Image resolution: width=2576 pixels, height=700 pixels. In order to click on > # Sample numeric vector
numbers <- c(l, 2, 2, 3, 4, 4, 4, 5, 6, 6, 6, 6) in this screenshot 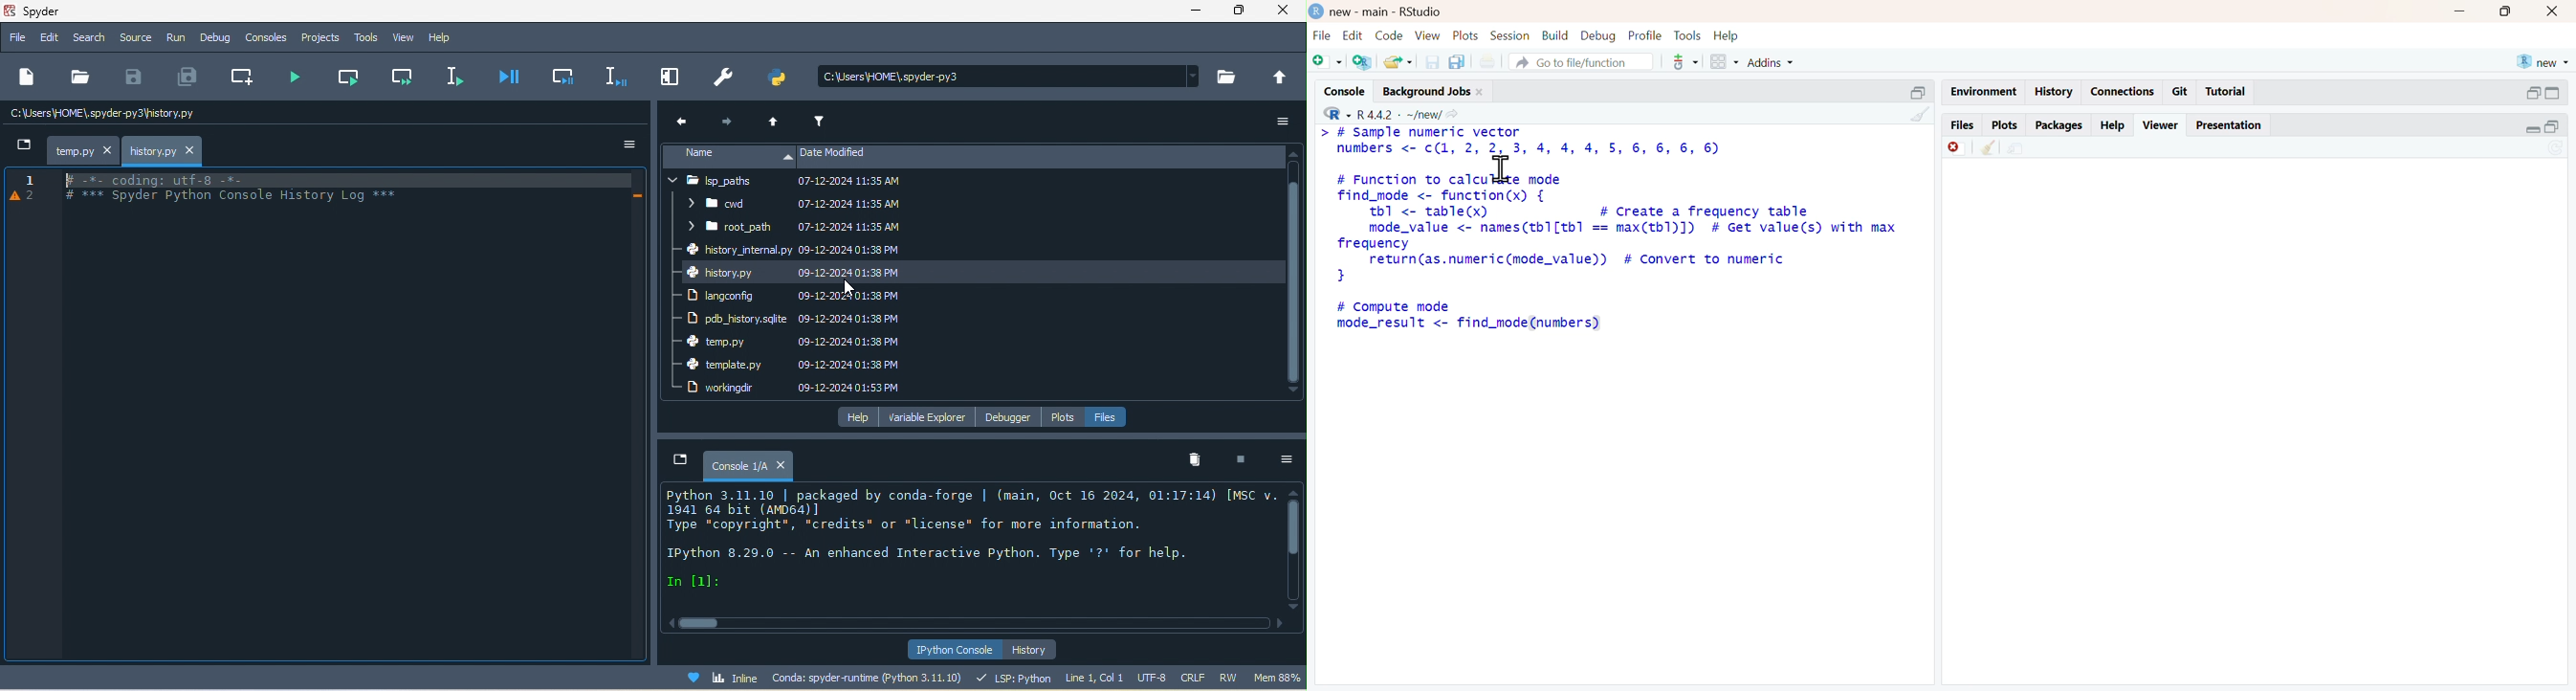, I will do `click(1522, 142)`.